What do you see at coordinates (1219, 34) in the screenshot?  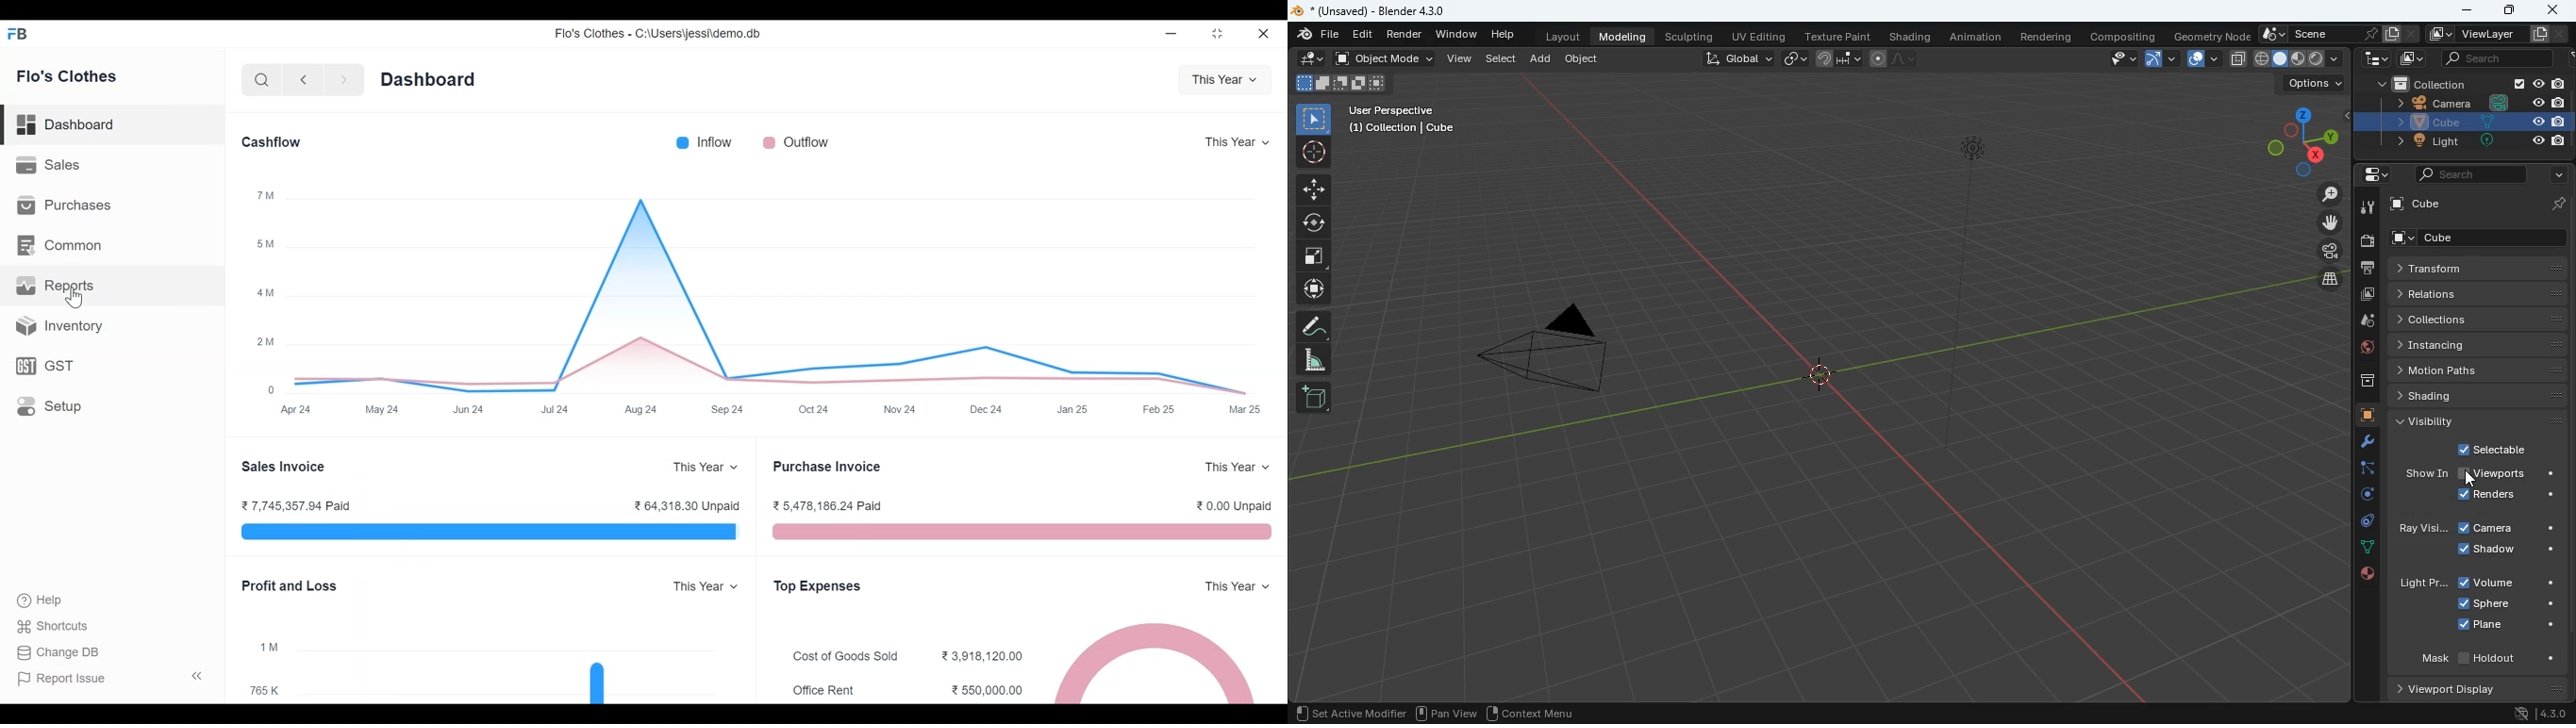 I see `restore view` at bounding box center [1219, 34].